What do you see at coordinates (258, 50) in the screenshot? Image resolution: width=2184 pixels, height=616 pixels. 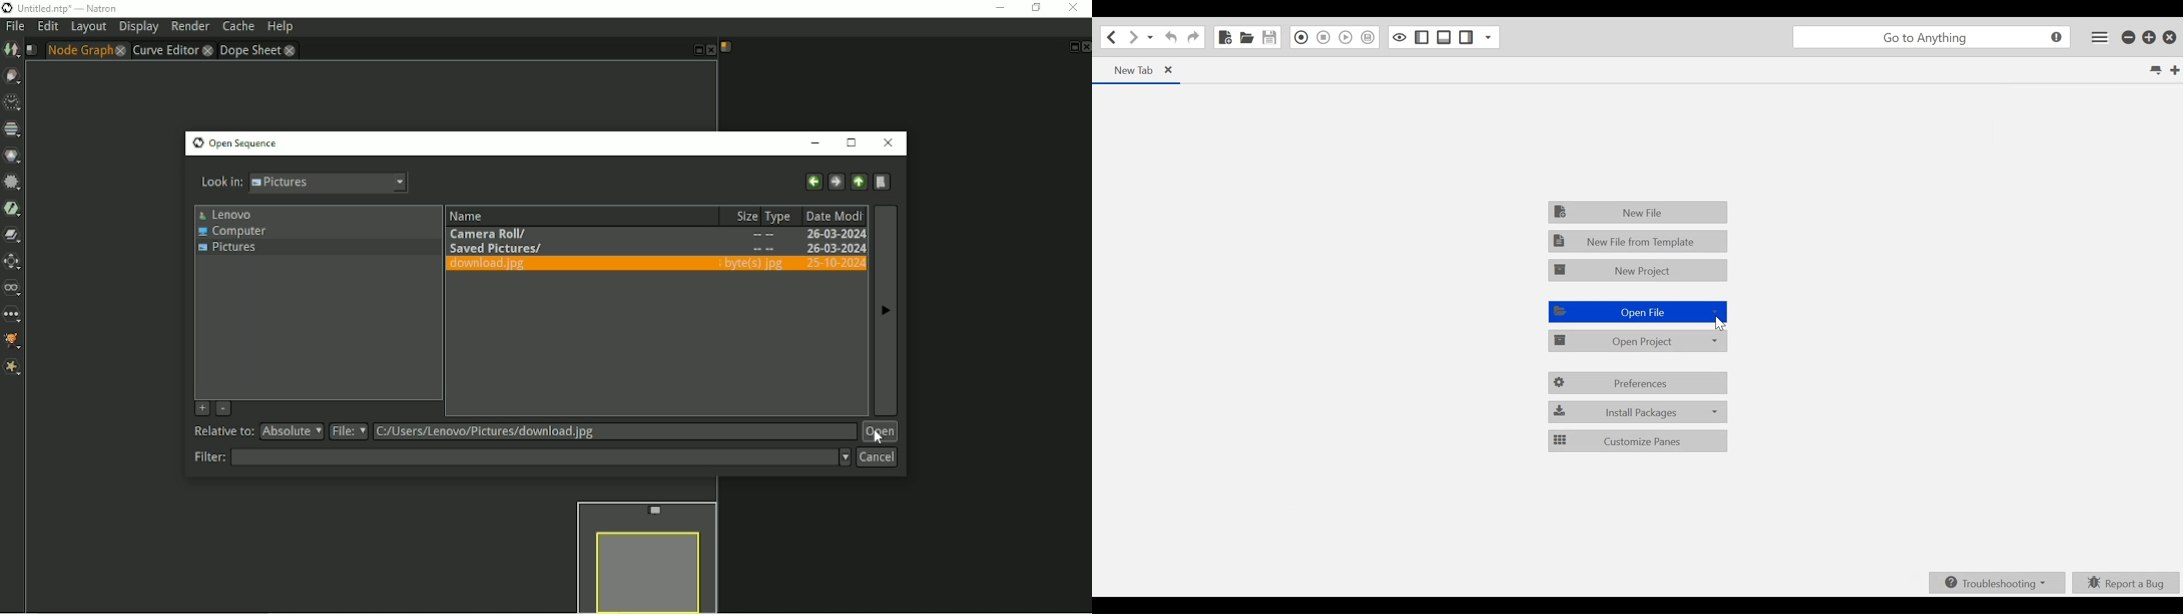 I see `Dope sheet` at bounding box center [258, 50].